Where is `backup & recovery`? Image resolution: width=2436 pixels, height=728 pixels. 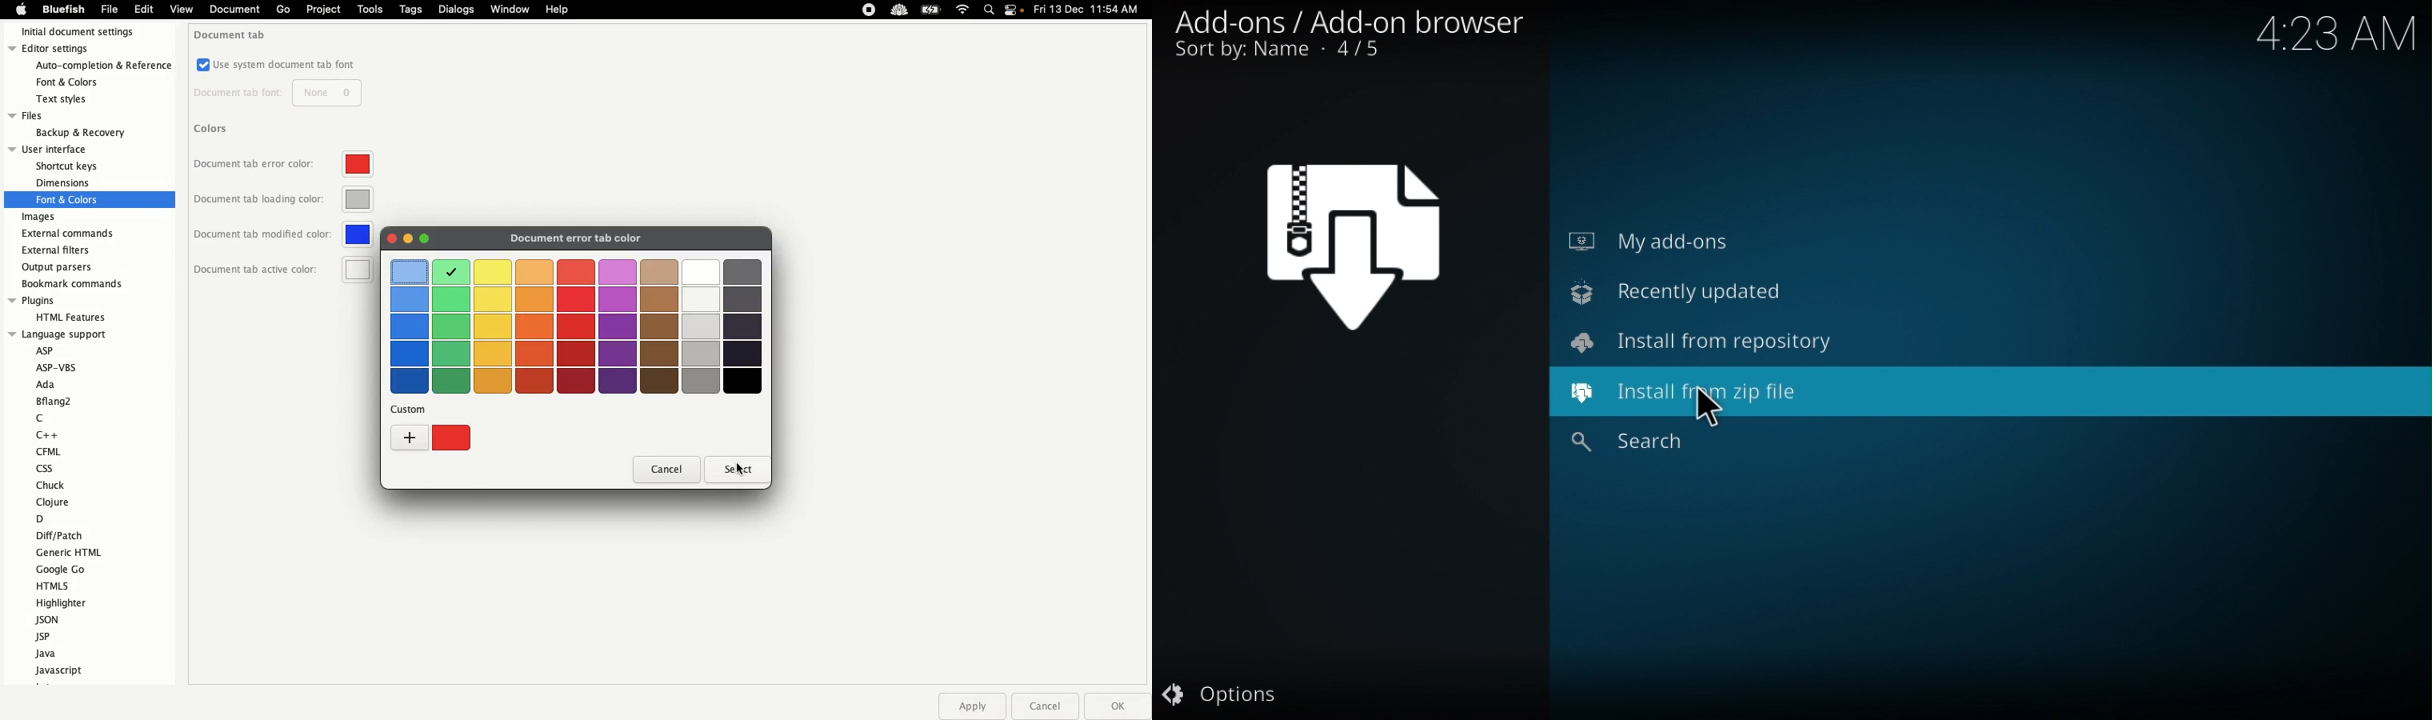 backup & recovery is located at coordinates (78, 133).